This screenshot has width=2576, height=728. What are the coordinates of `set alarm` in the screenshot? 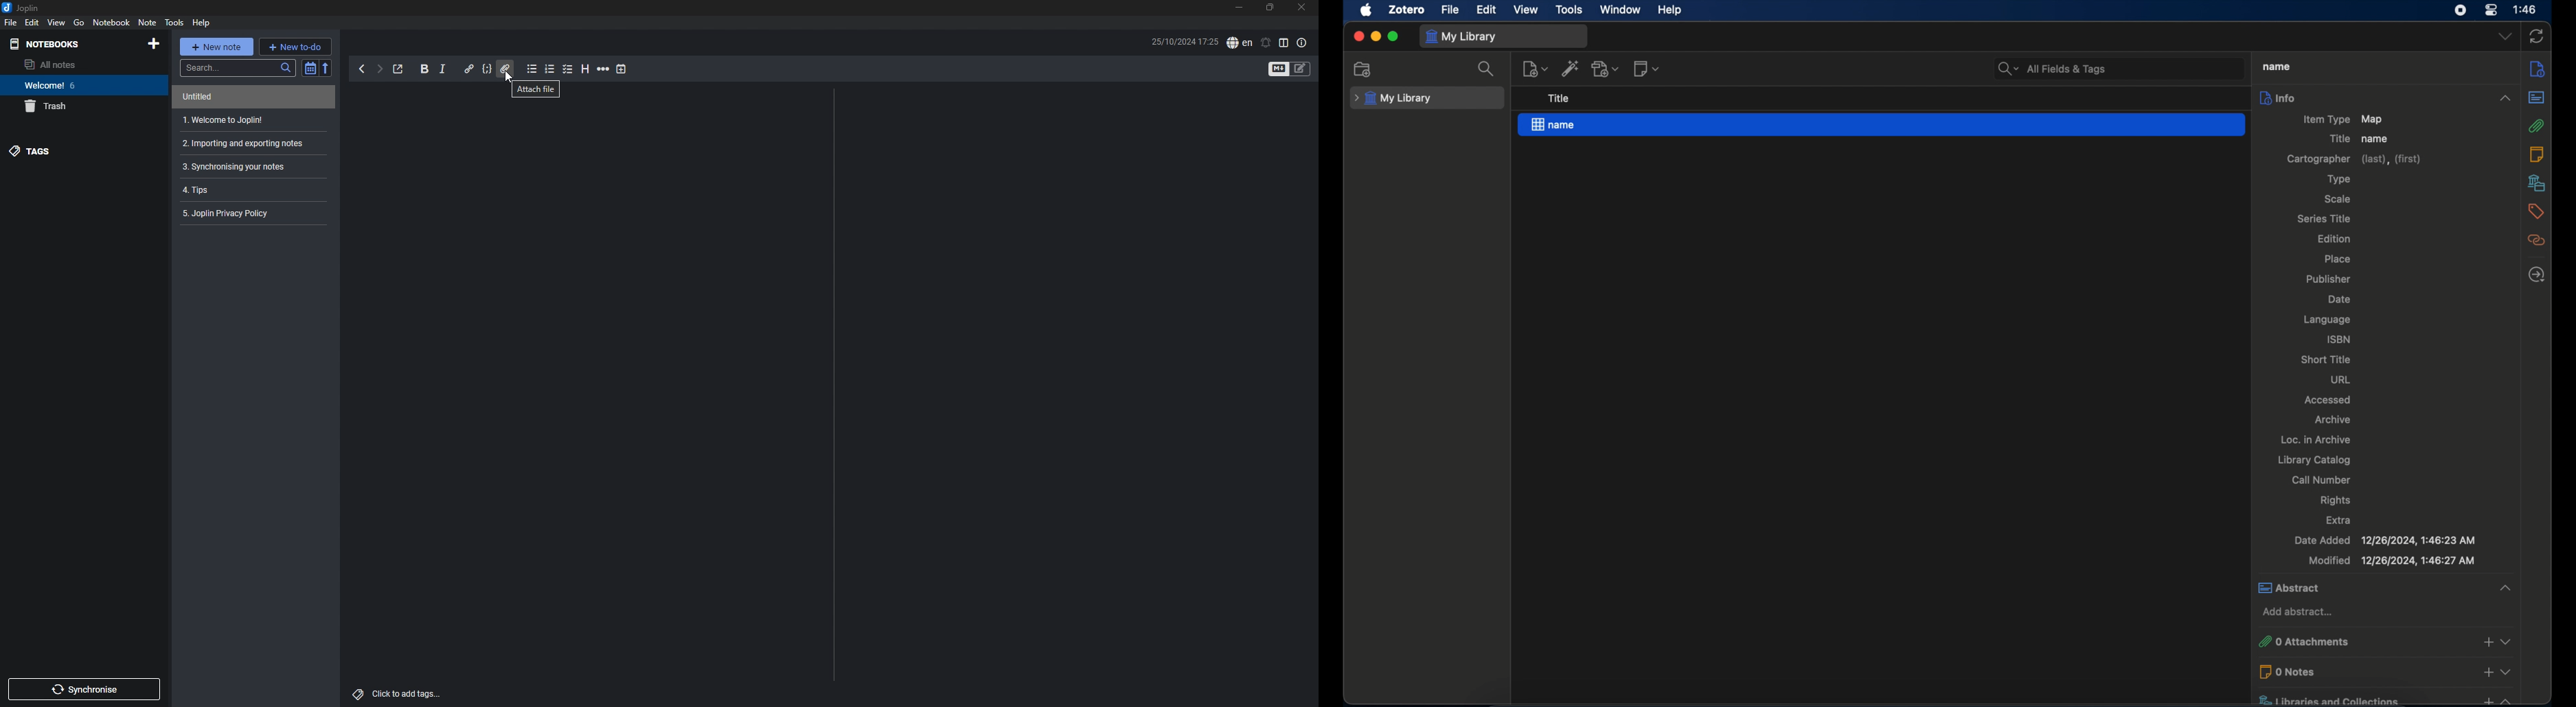 It's located at (1266, 43).